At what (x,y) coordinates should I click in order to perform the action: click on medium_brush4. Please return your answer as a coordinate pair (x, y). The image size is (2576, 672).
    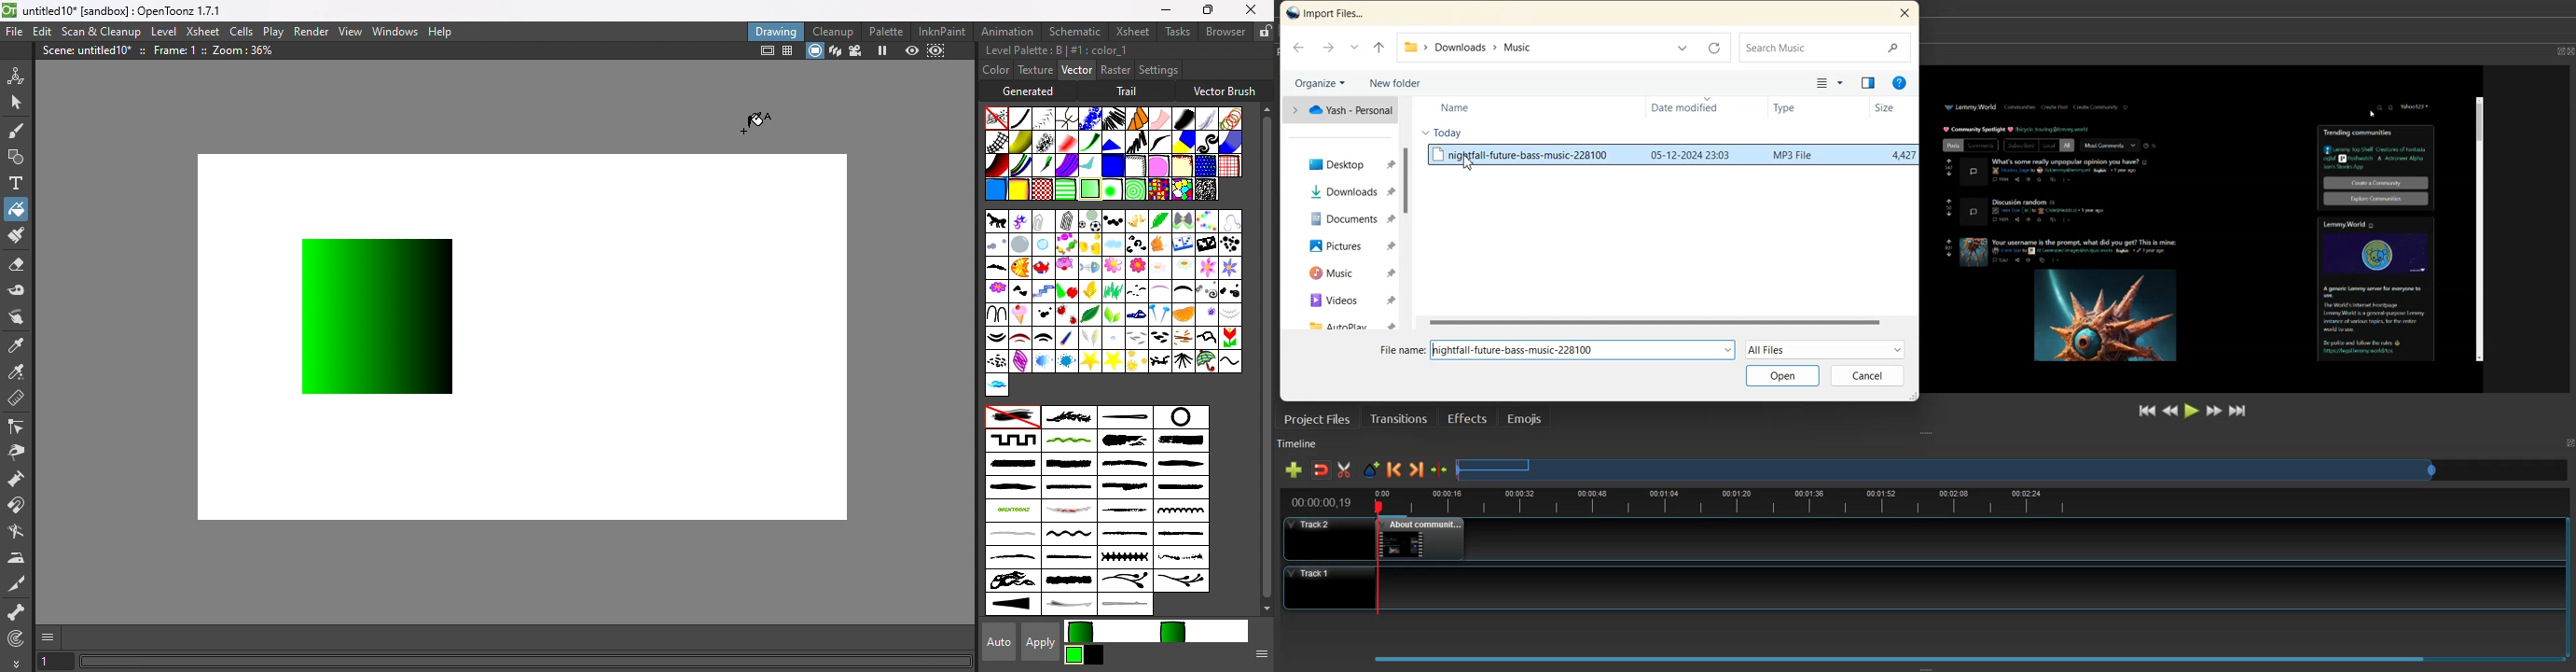
    Looking at the image, I should click on (1123, 487).